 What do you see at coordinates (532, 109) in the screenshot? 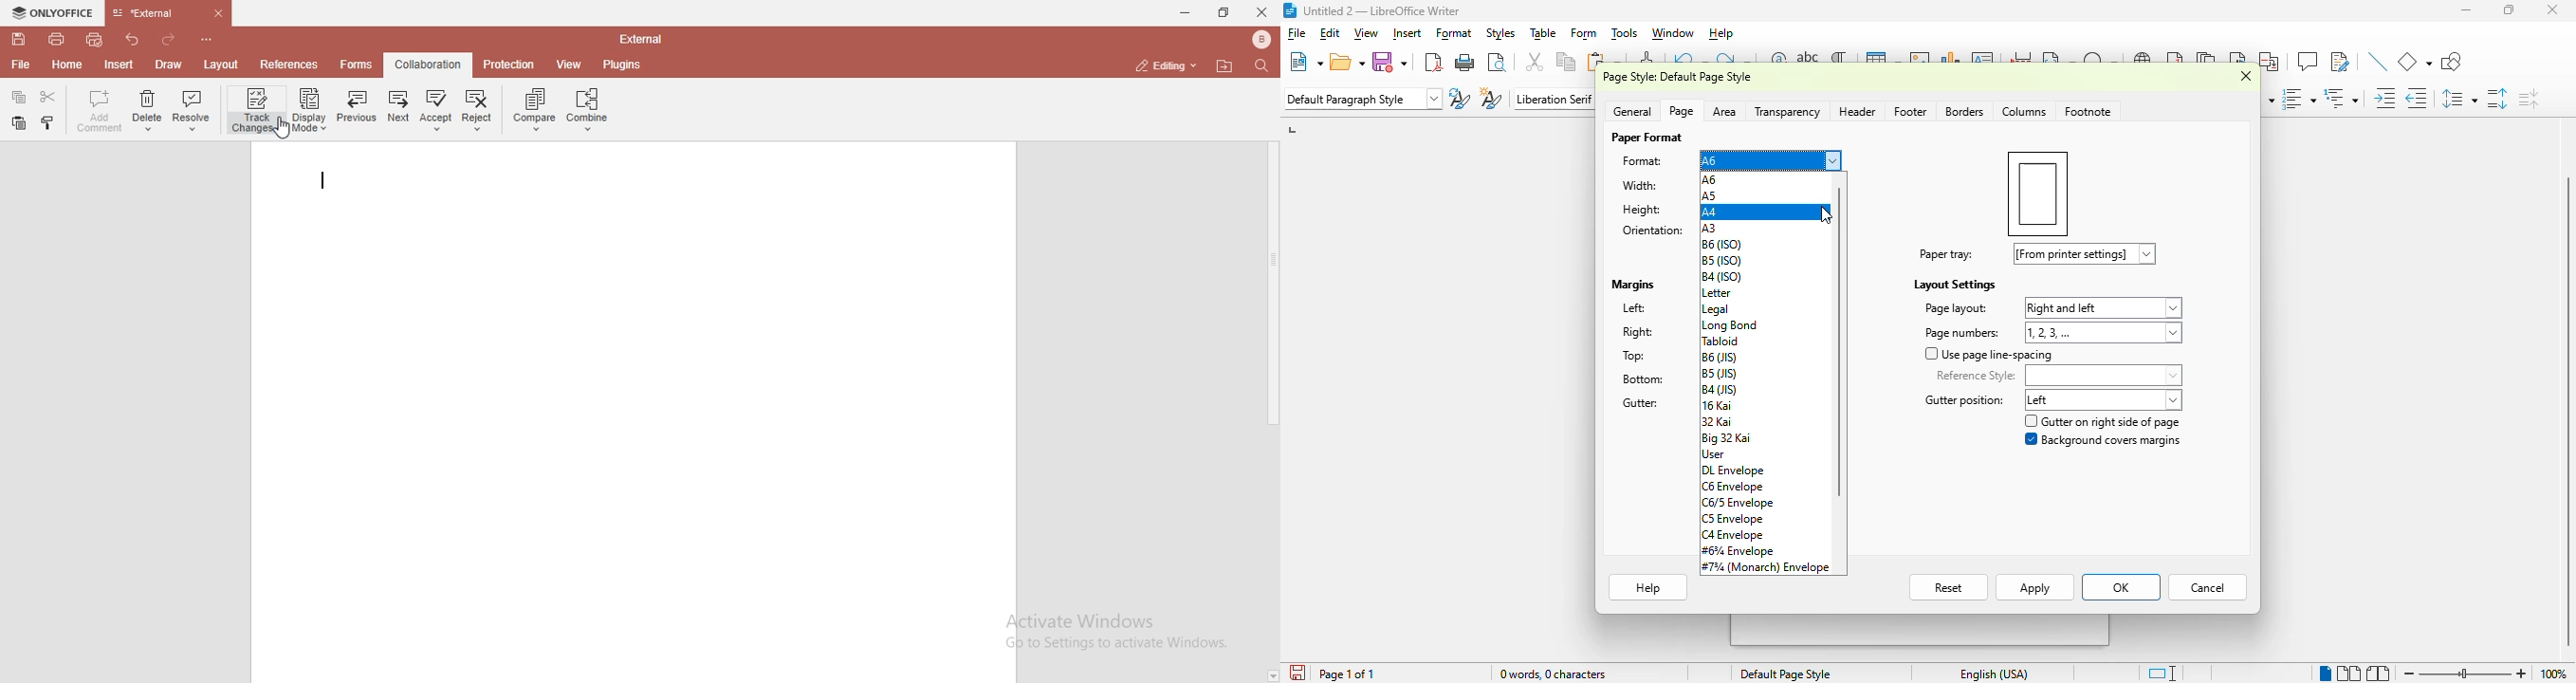
I see `compare` at bounding box center [532, 109].